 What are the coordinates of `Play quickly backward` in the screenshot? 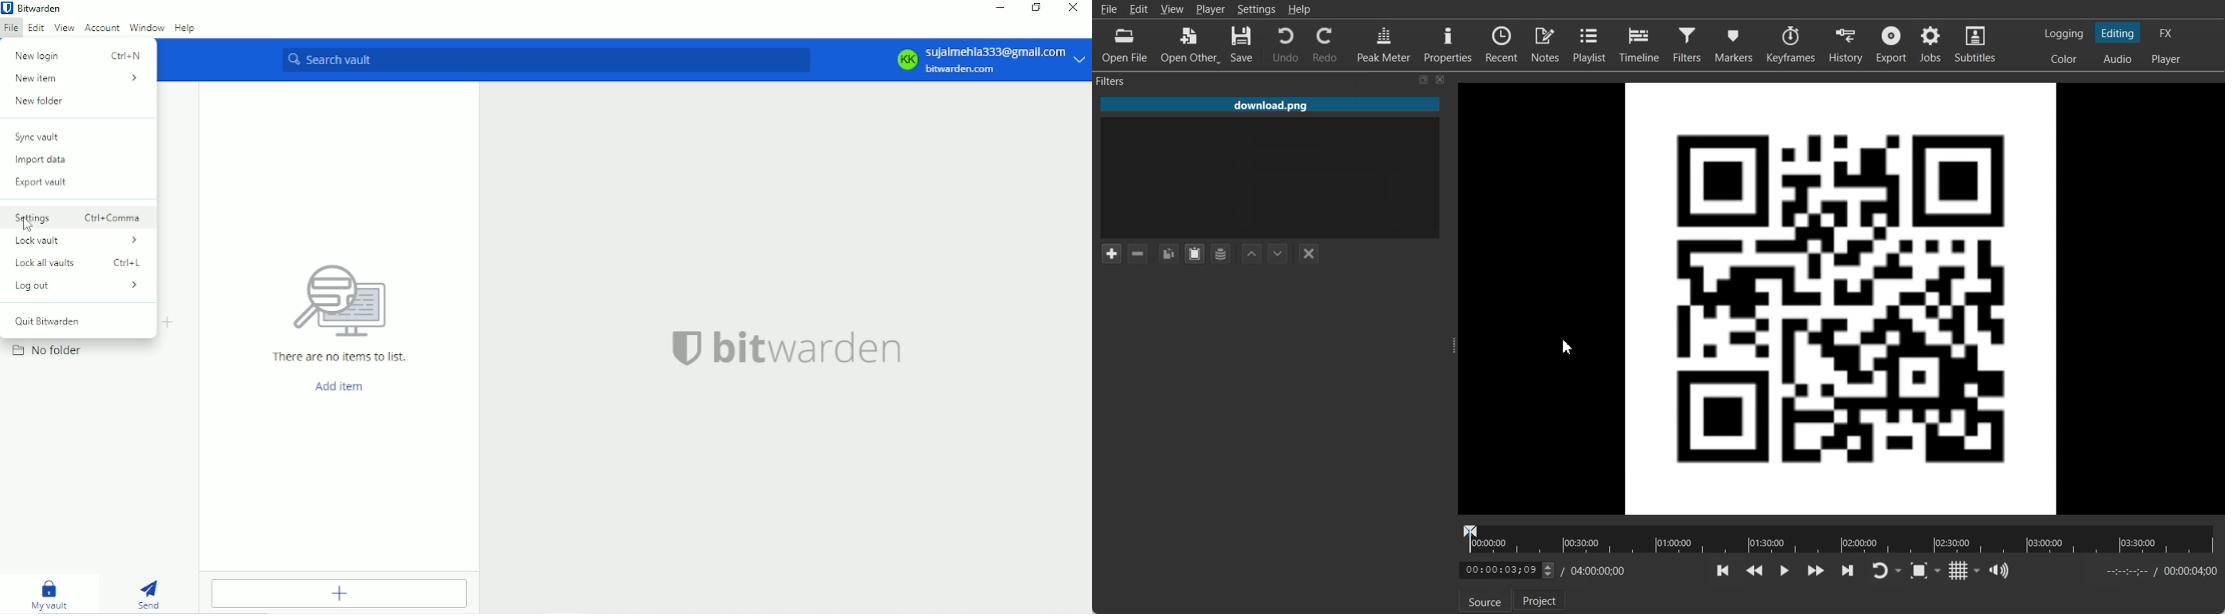 It's located at (1755, 571).